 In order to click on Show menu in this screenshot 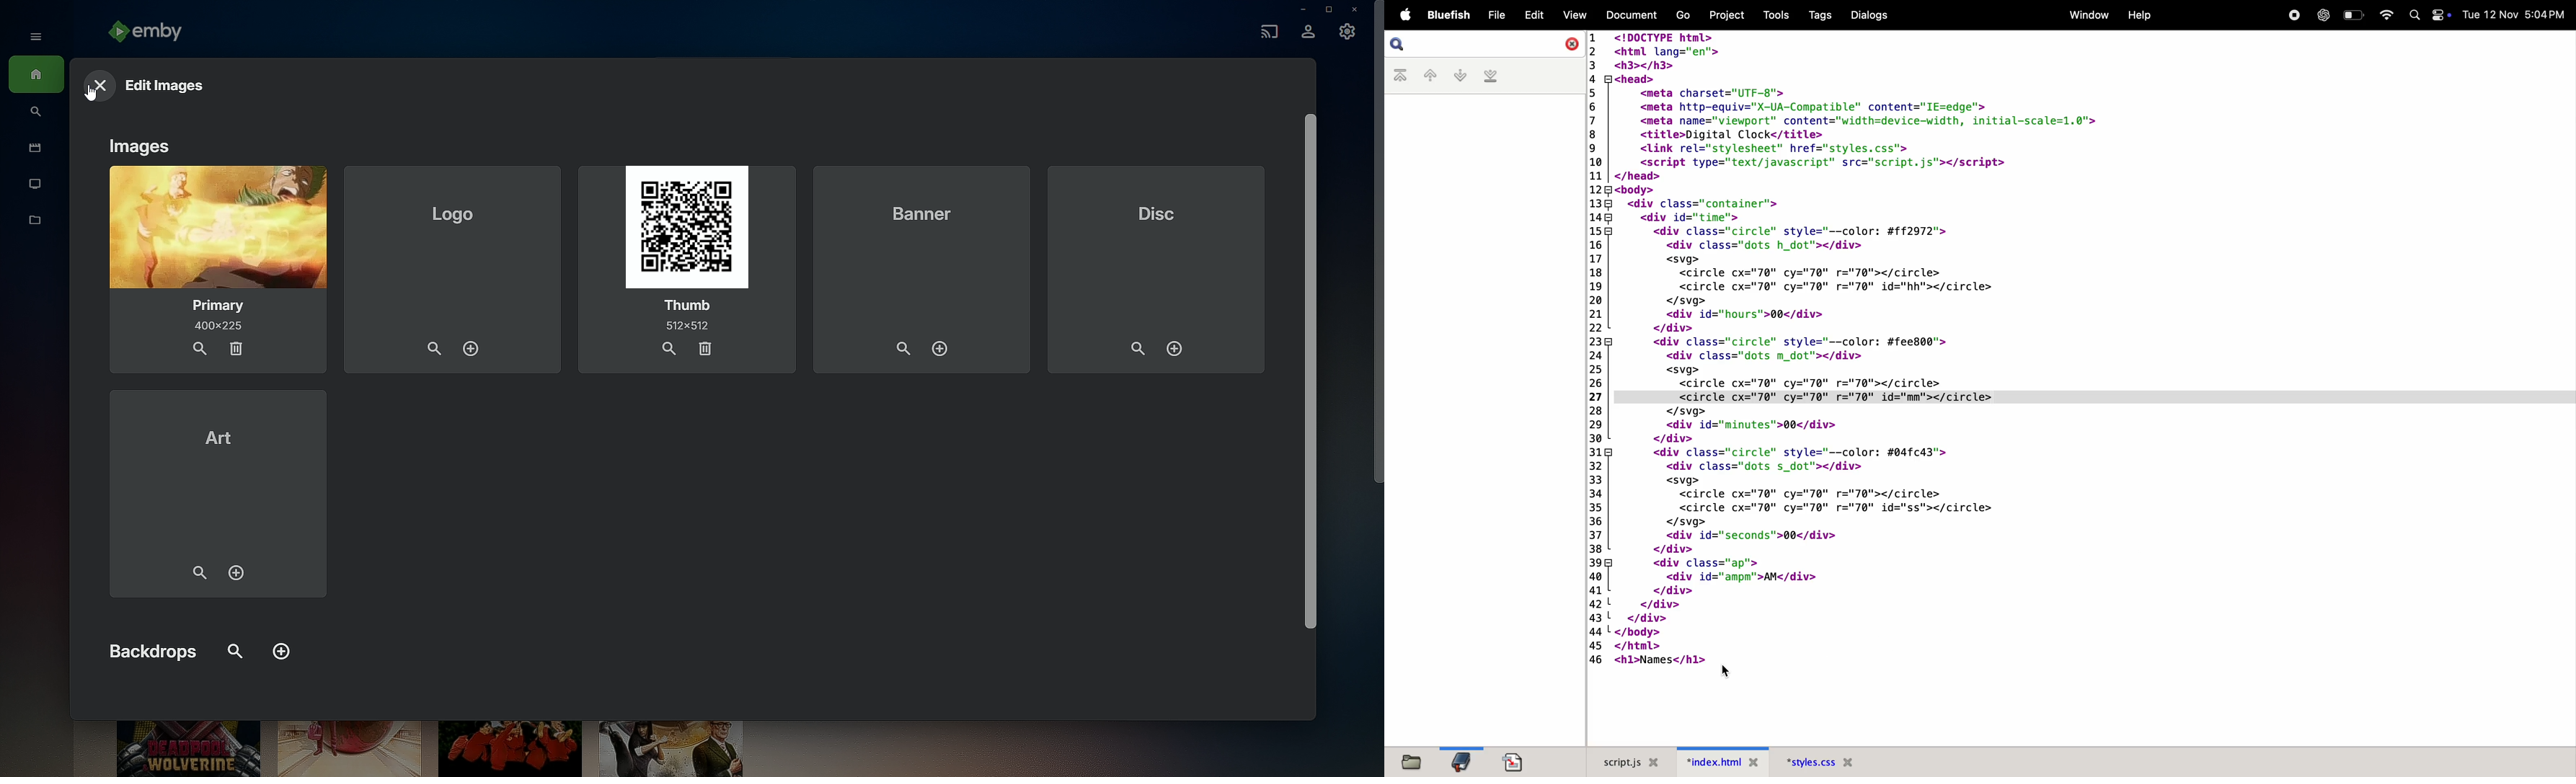, I will do `click(31, 35)`.